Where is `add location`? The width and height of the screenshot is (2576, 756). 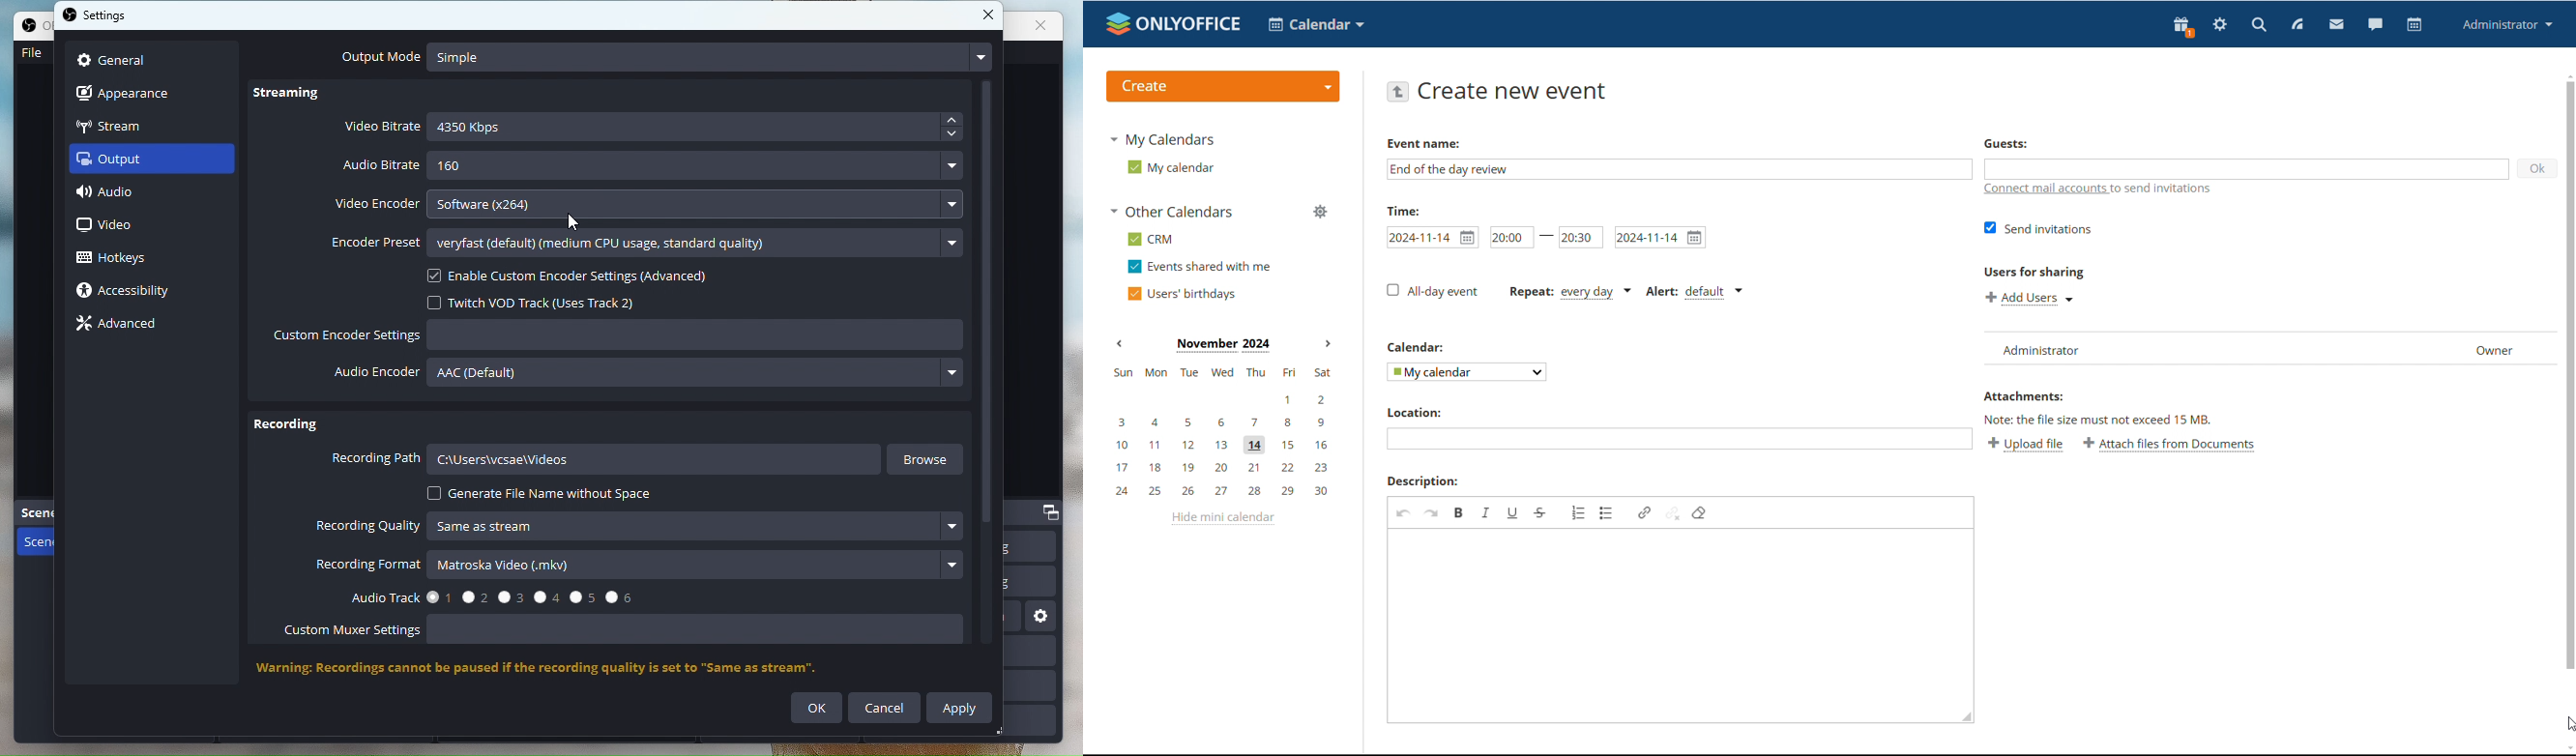 add location is located at coordinates (1679, 439).